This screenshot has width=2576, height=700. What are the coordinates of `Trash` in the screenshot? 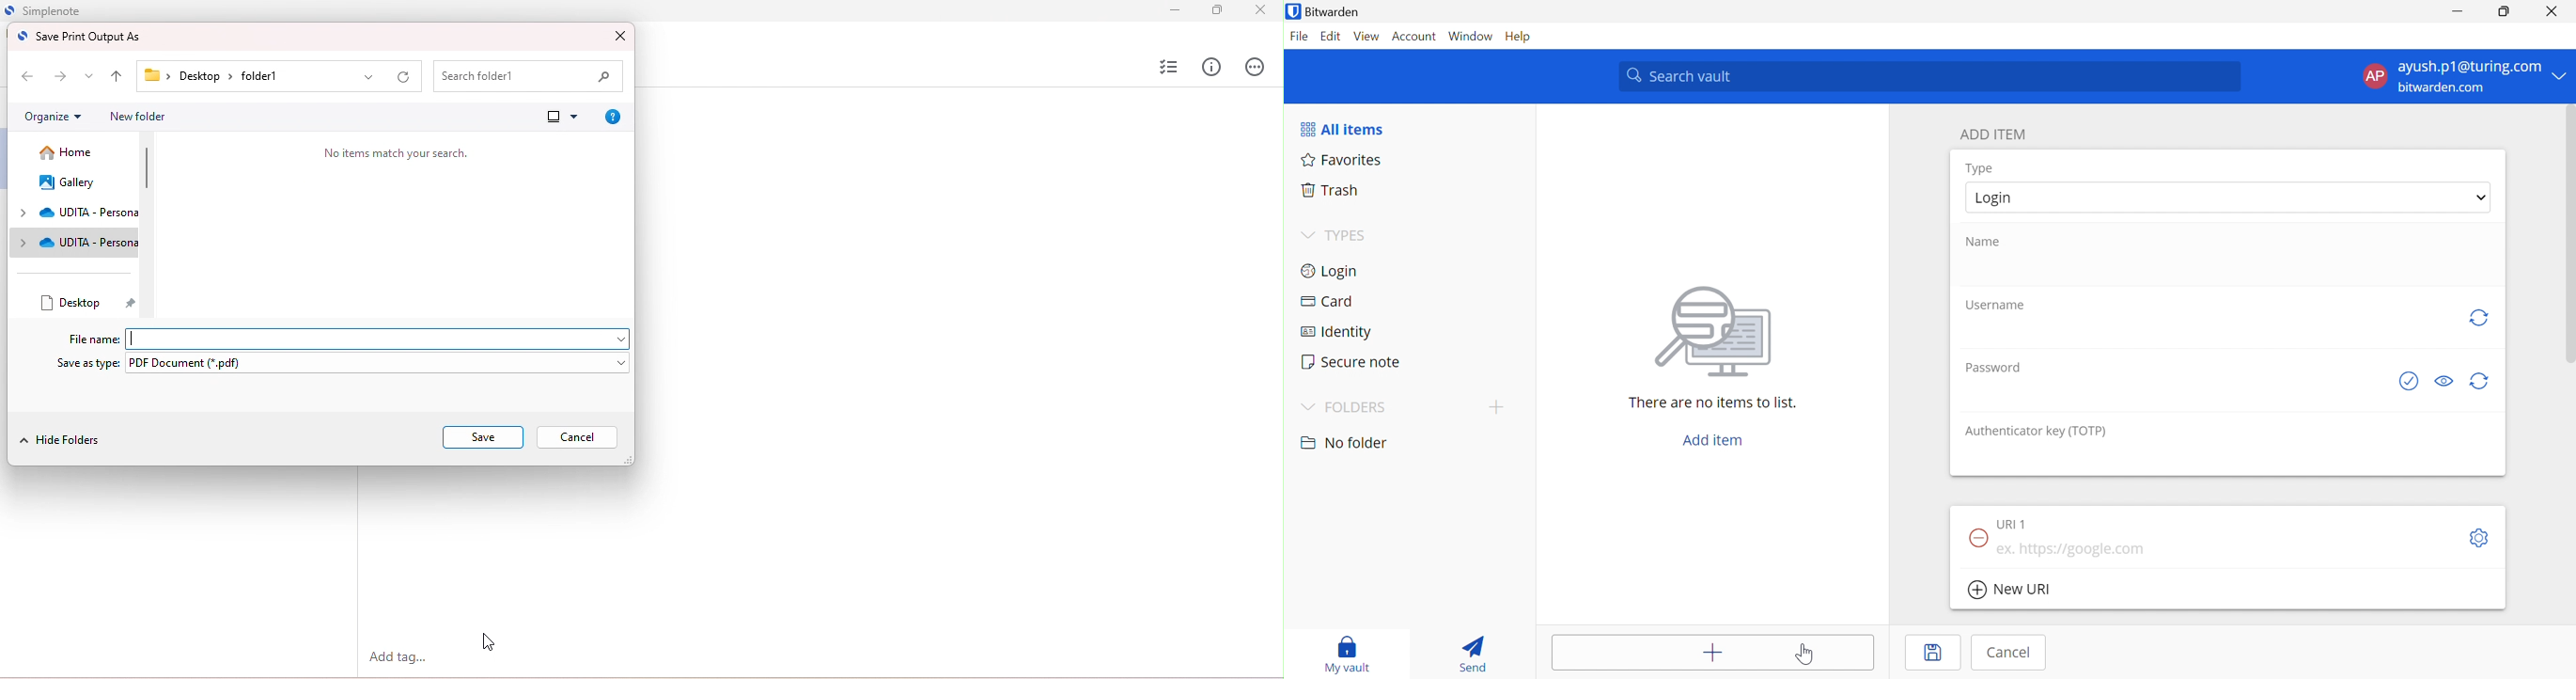 It's located at (1334, 192).